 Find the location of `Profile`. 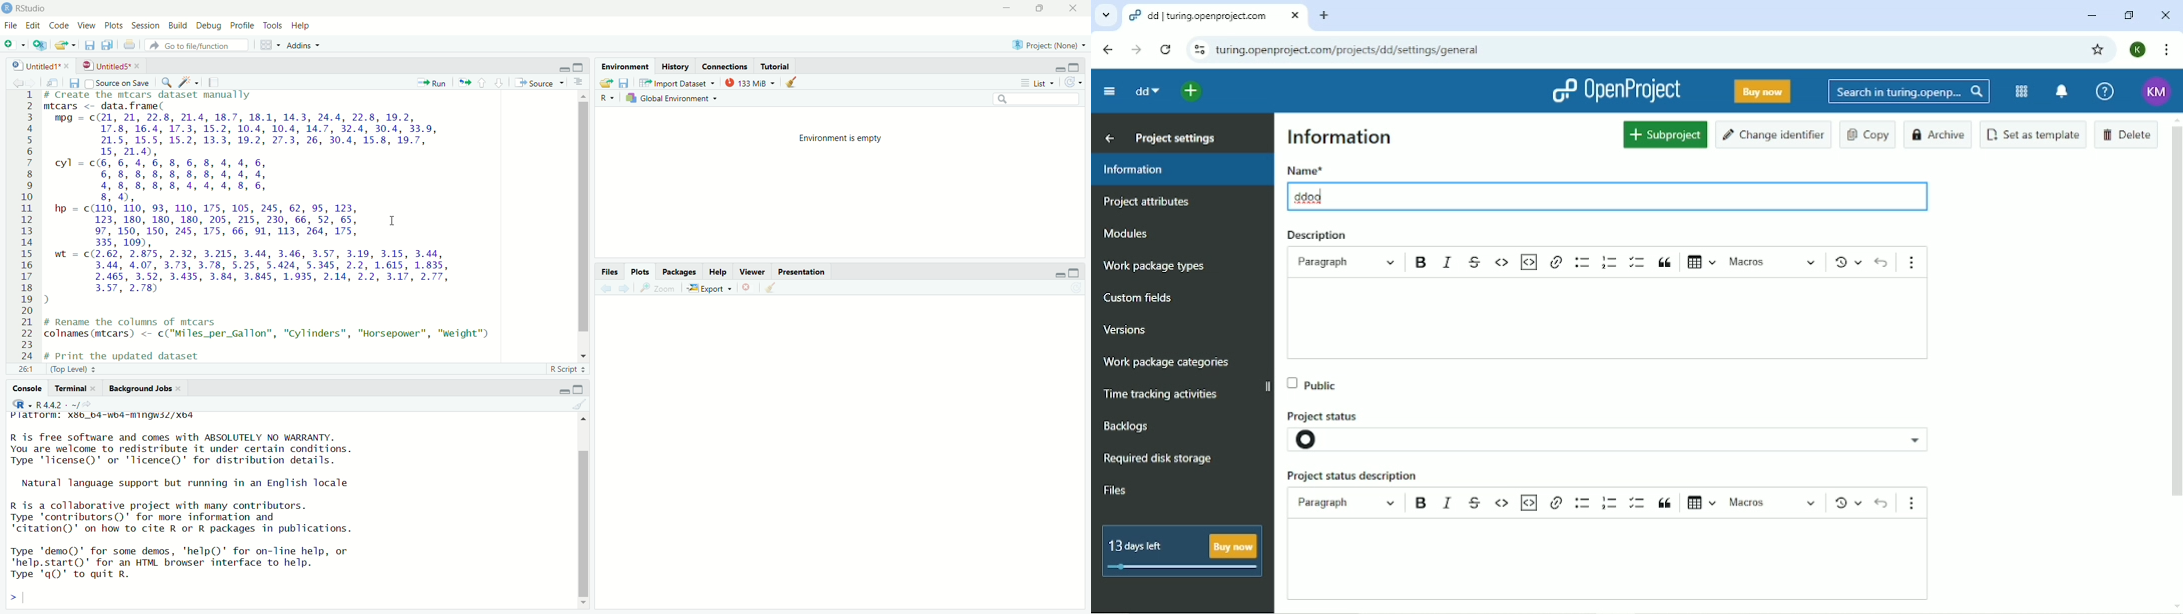

Profile is located at coordinates (244, 26).